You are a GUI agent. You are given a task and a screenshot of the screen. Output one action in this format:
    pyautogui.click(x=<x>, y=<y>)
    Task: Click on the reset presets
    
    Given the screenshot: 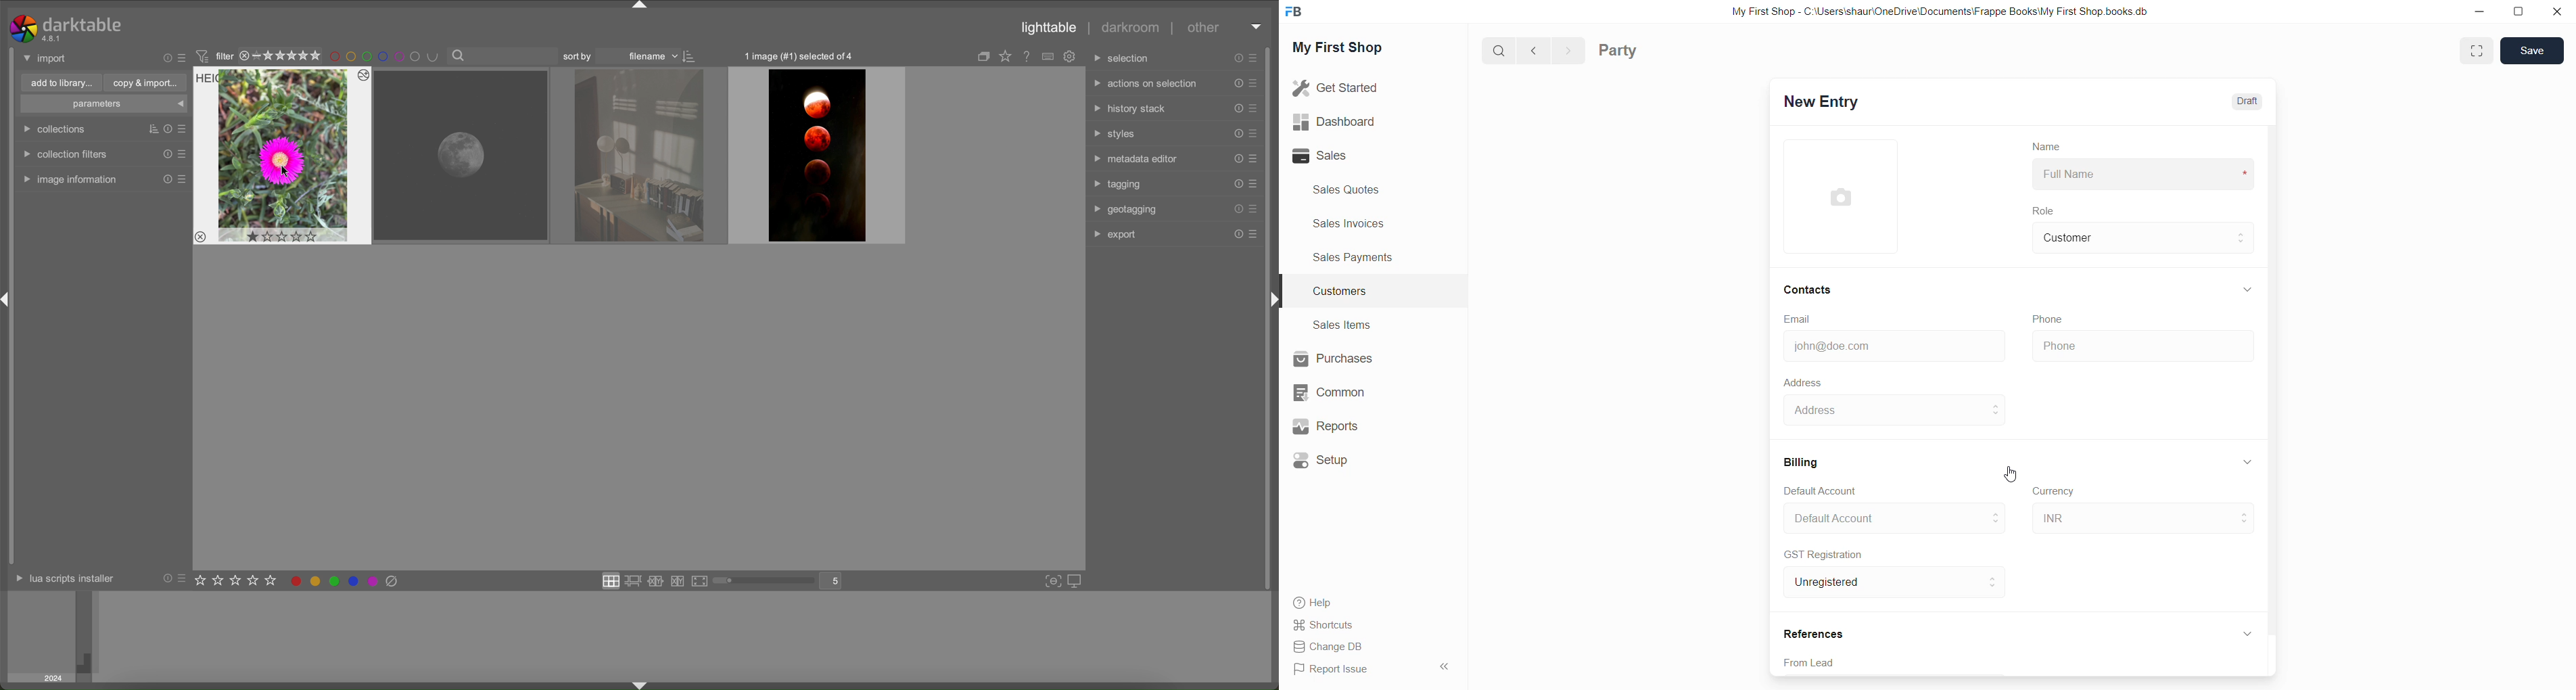 What is the action you would take?
    pyautogui.click(x=1237, y=233)
    